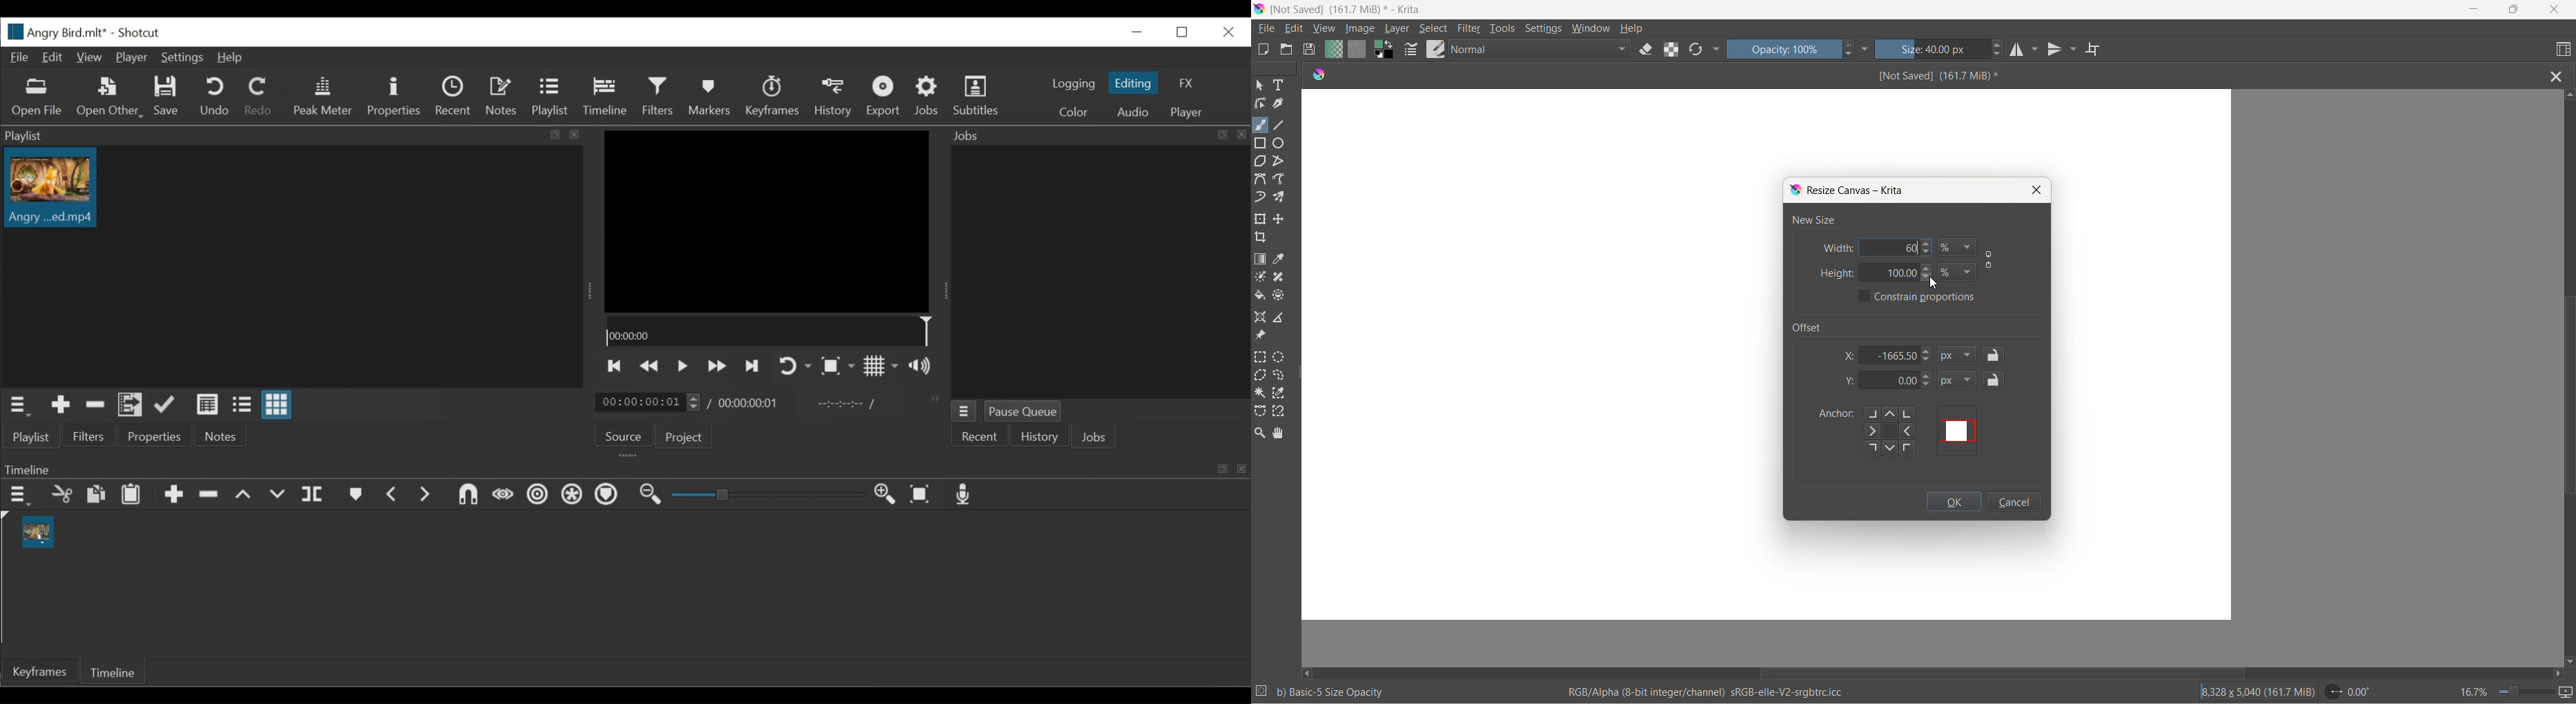 The height and width of the screenshot is (728, 2576). Describe the element at coordinates (1284, 197) in the screenshot. I see `multibrush tool` at that location.